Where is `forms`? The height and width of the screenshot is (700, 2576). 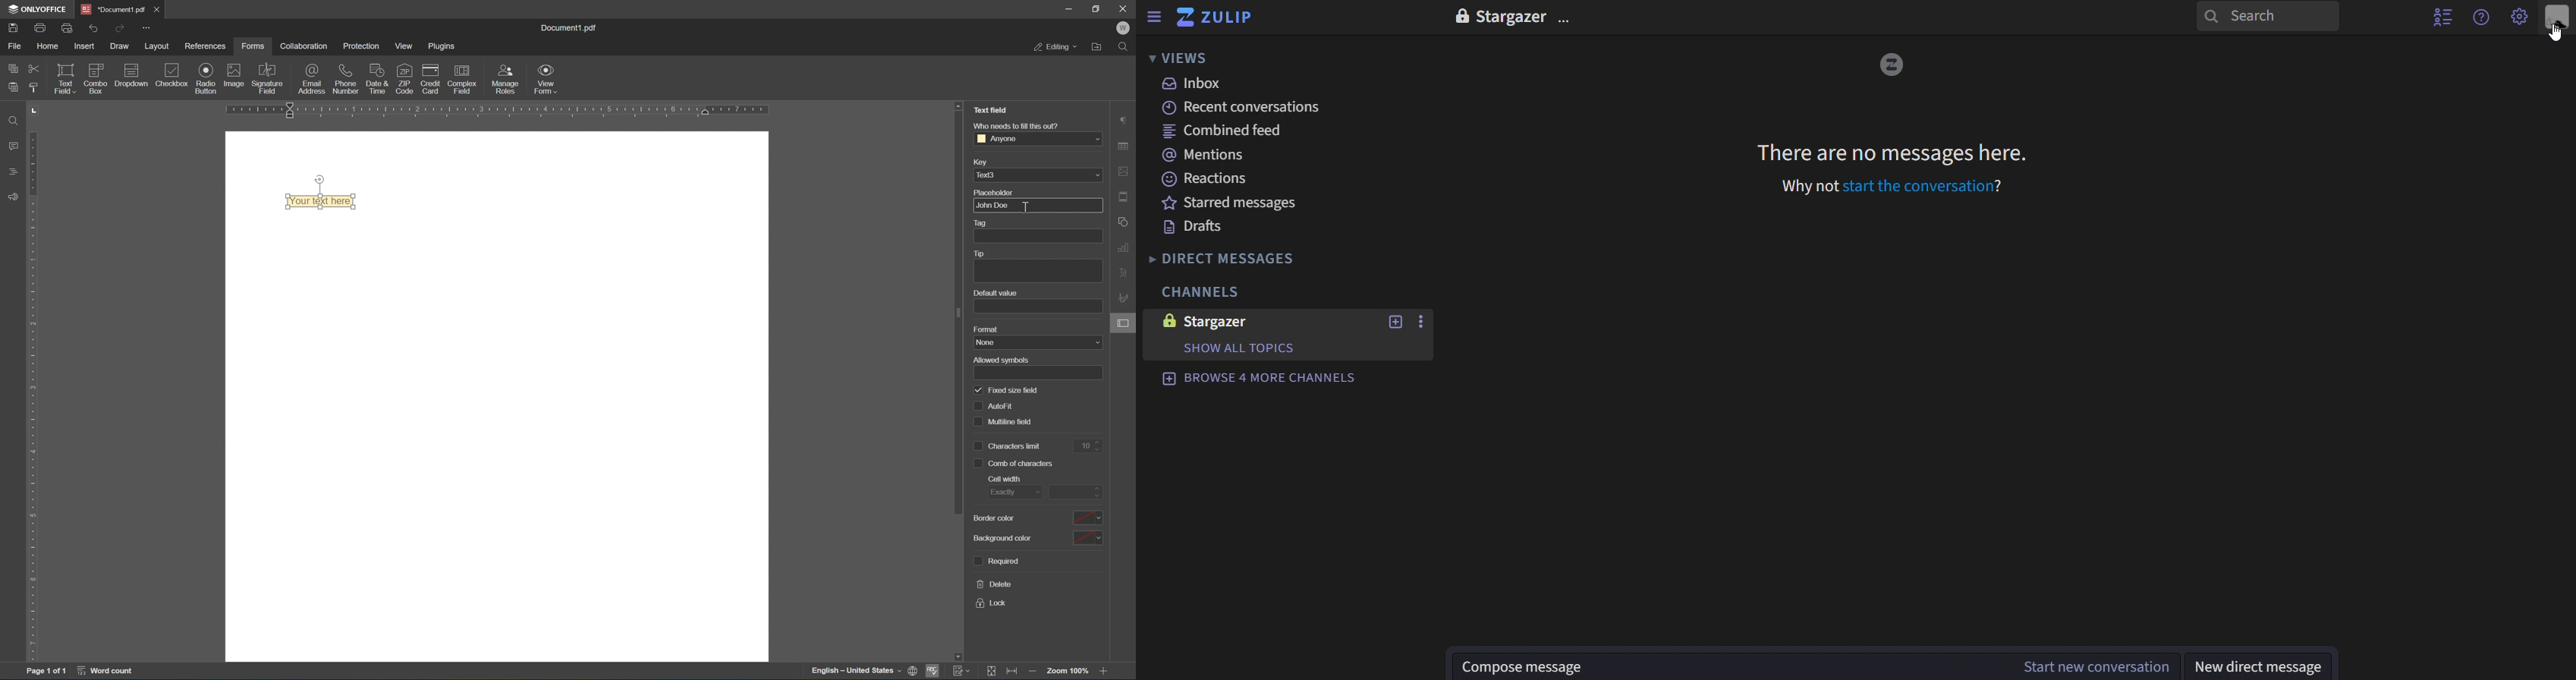
forms is located at coordinates (253, 47).